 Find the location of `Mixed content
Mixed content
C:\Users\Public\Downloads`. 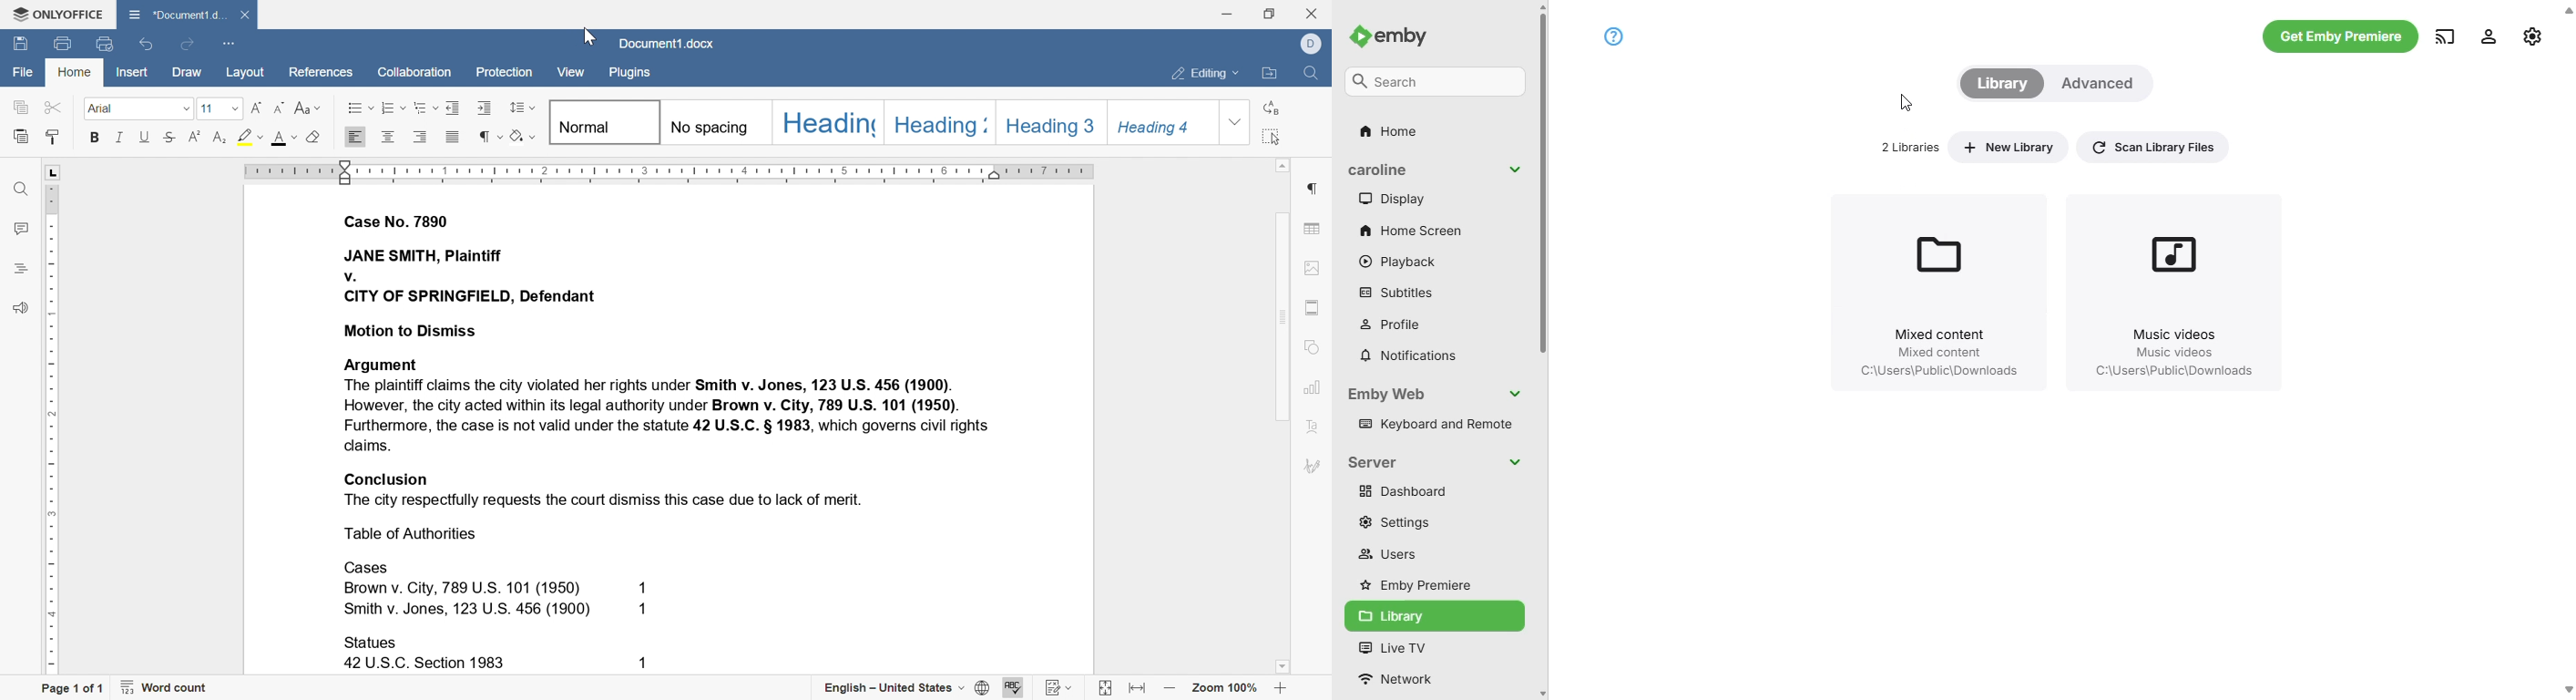

Mixed content
Mixed content
C:\Users\Public\Downloads is located at coordinates (1938, 291).